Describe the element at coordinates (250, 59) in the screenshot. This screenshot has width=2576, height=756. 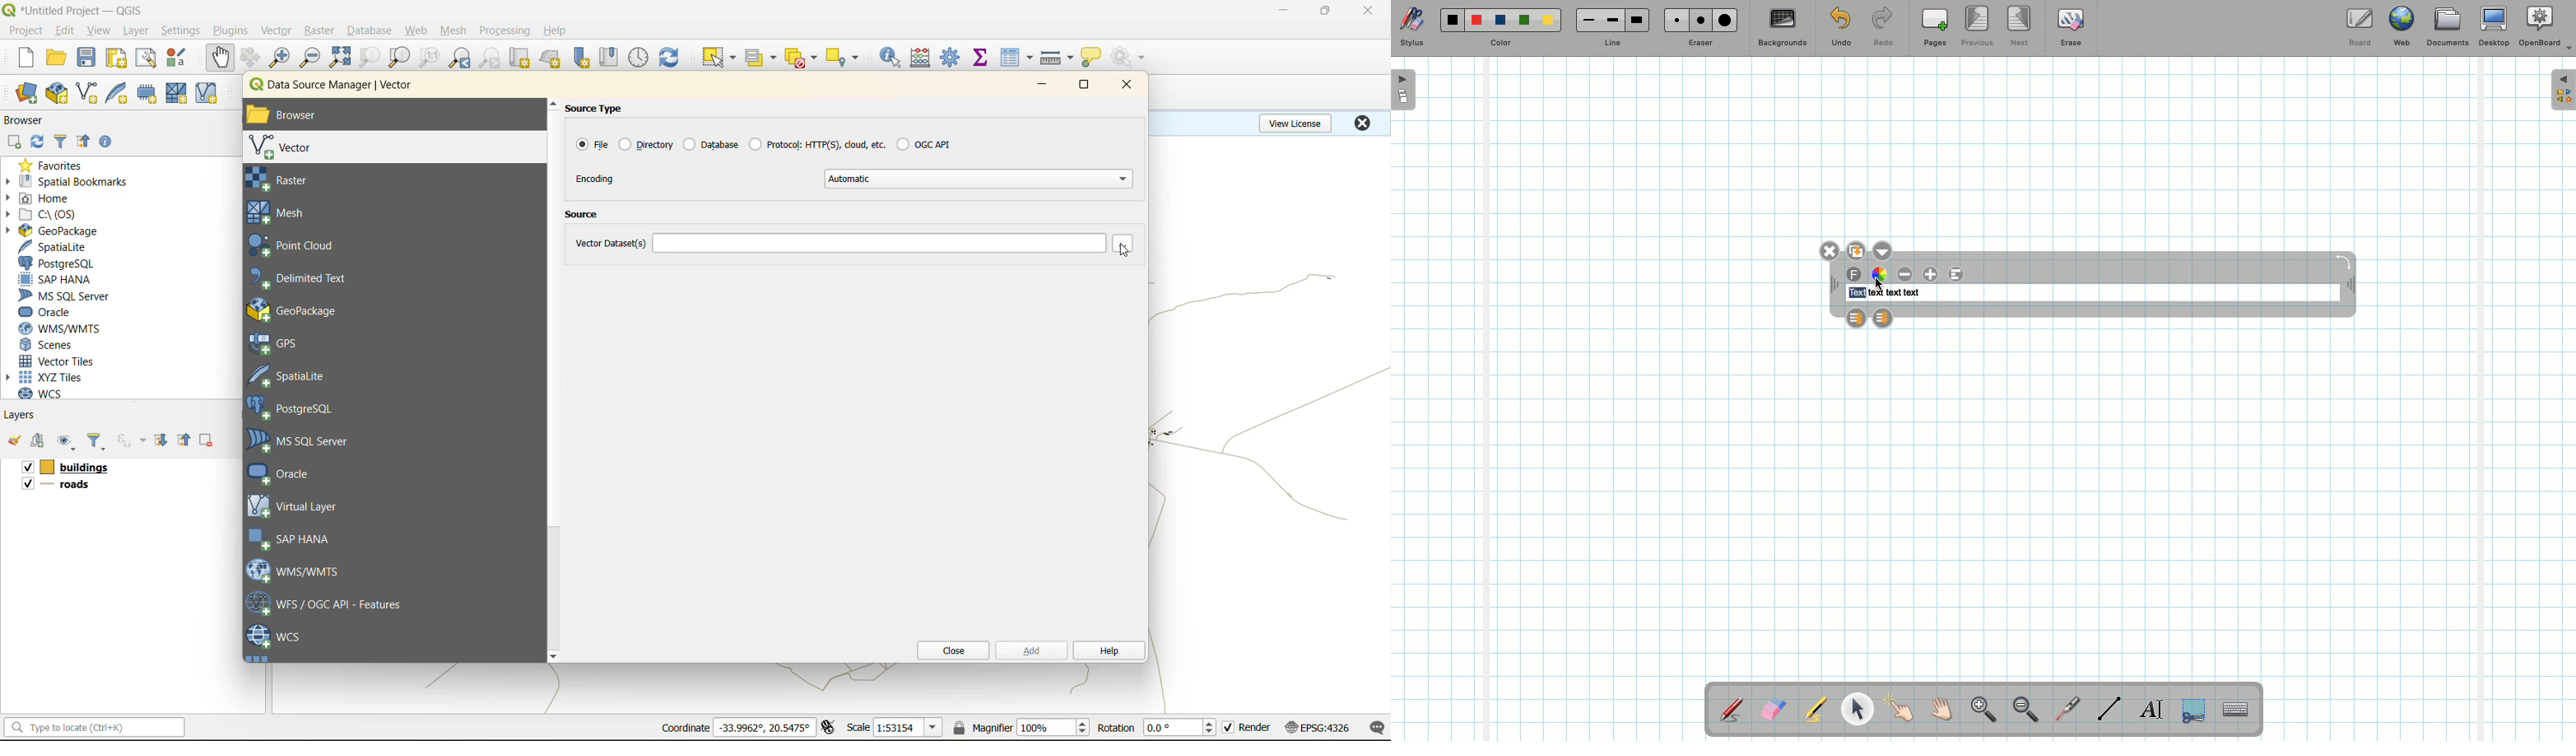
I see `pan to selection` at that location.